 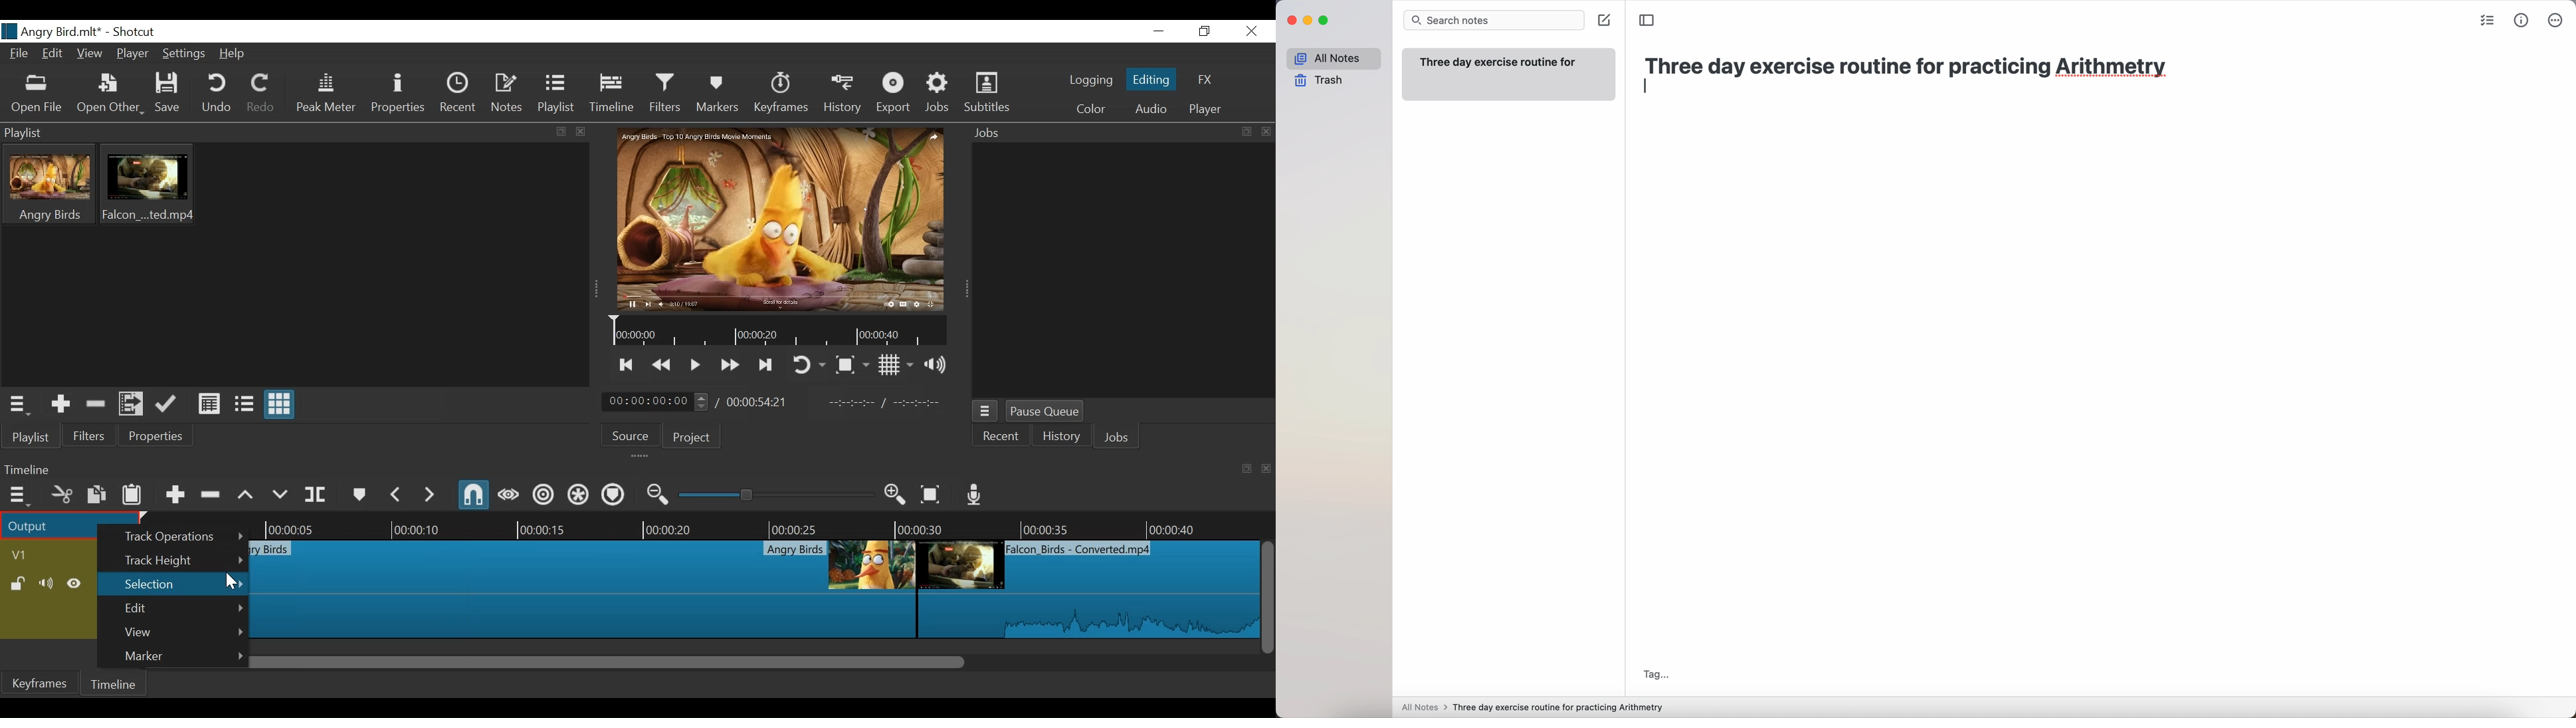 What do you see at coordinates (778, 495) in the screenshot?
I see `Zoom Slider` at bounding box center [778, 495].